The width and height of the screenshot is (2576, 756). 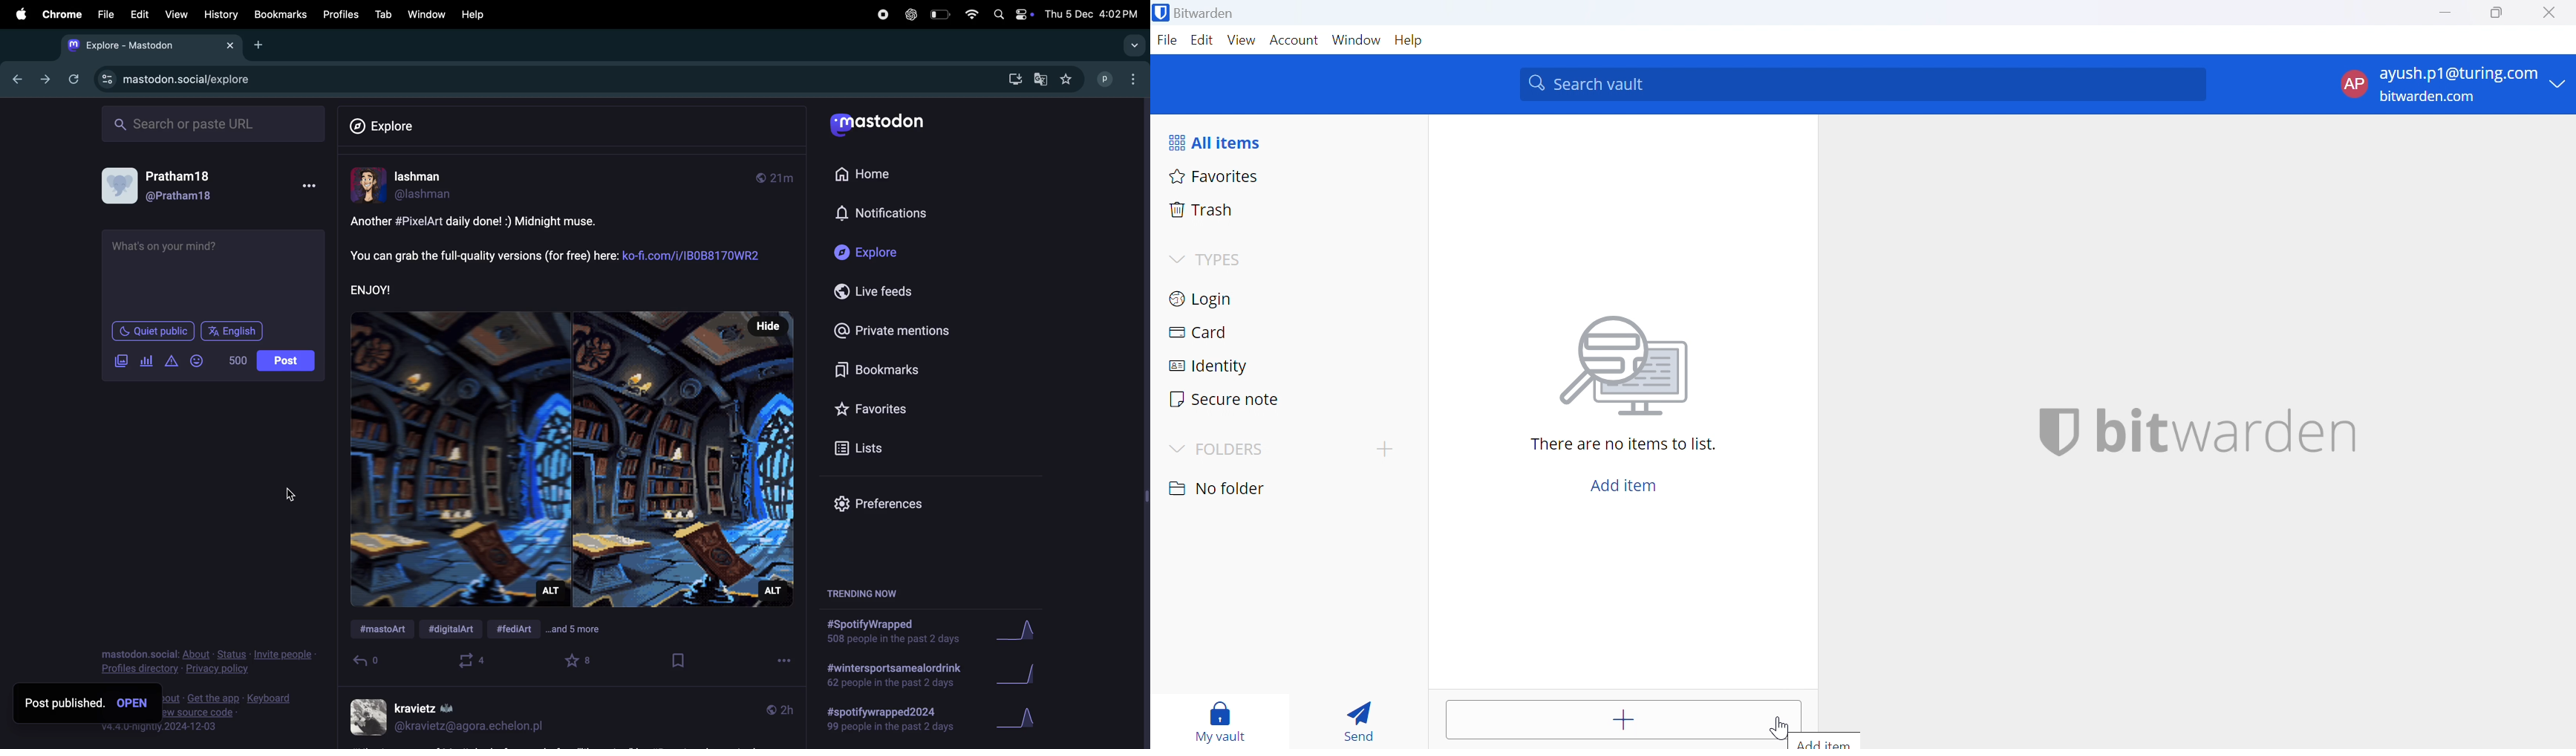 What do you see at coordinates (910, 16) in the screenshot?
I see `chatgpt` at bounding box center [910, 16].